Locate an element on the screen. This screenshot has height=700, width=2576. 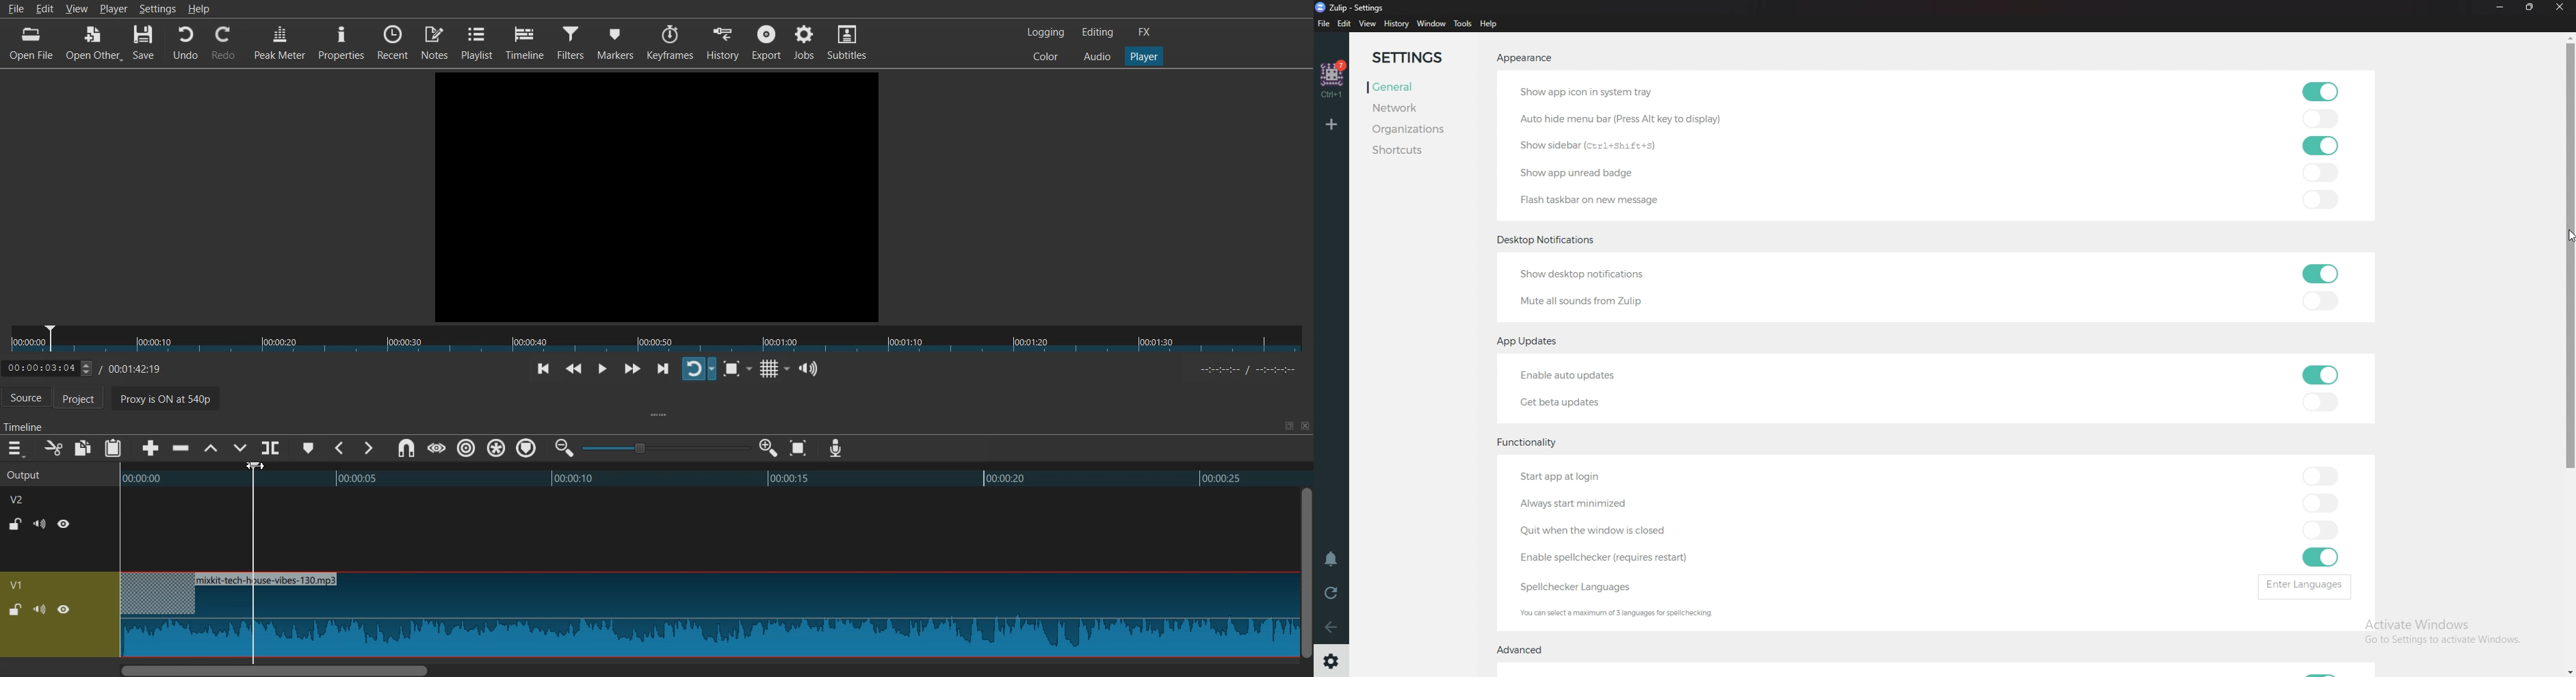
Reload is located at coordinates (1332, 595).